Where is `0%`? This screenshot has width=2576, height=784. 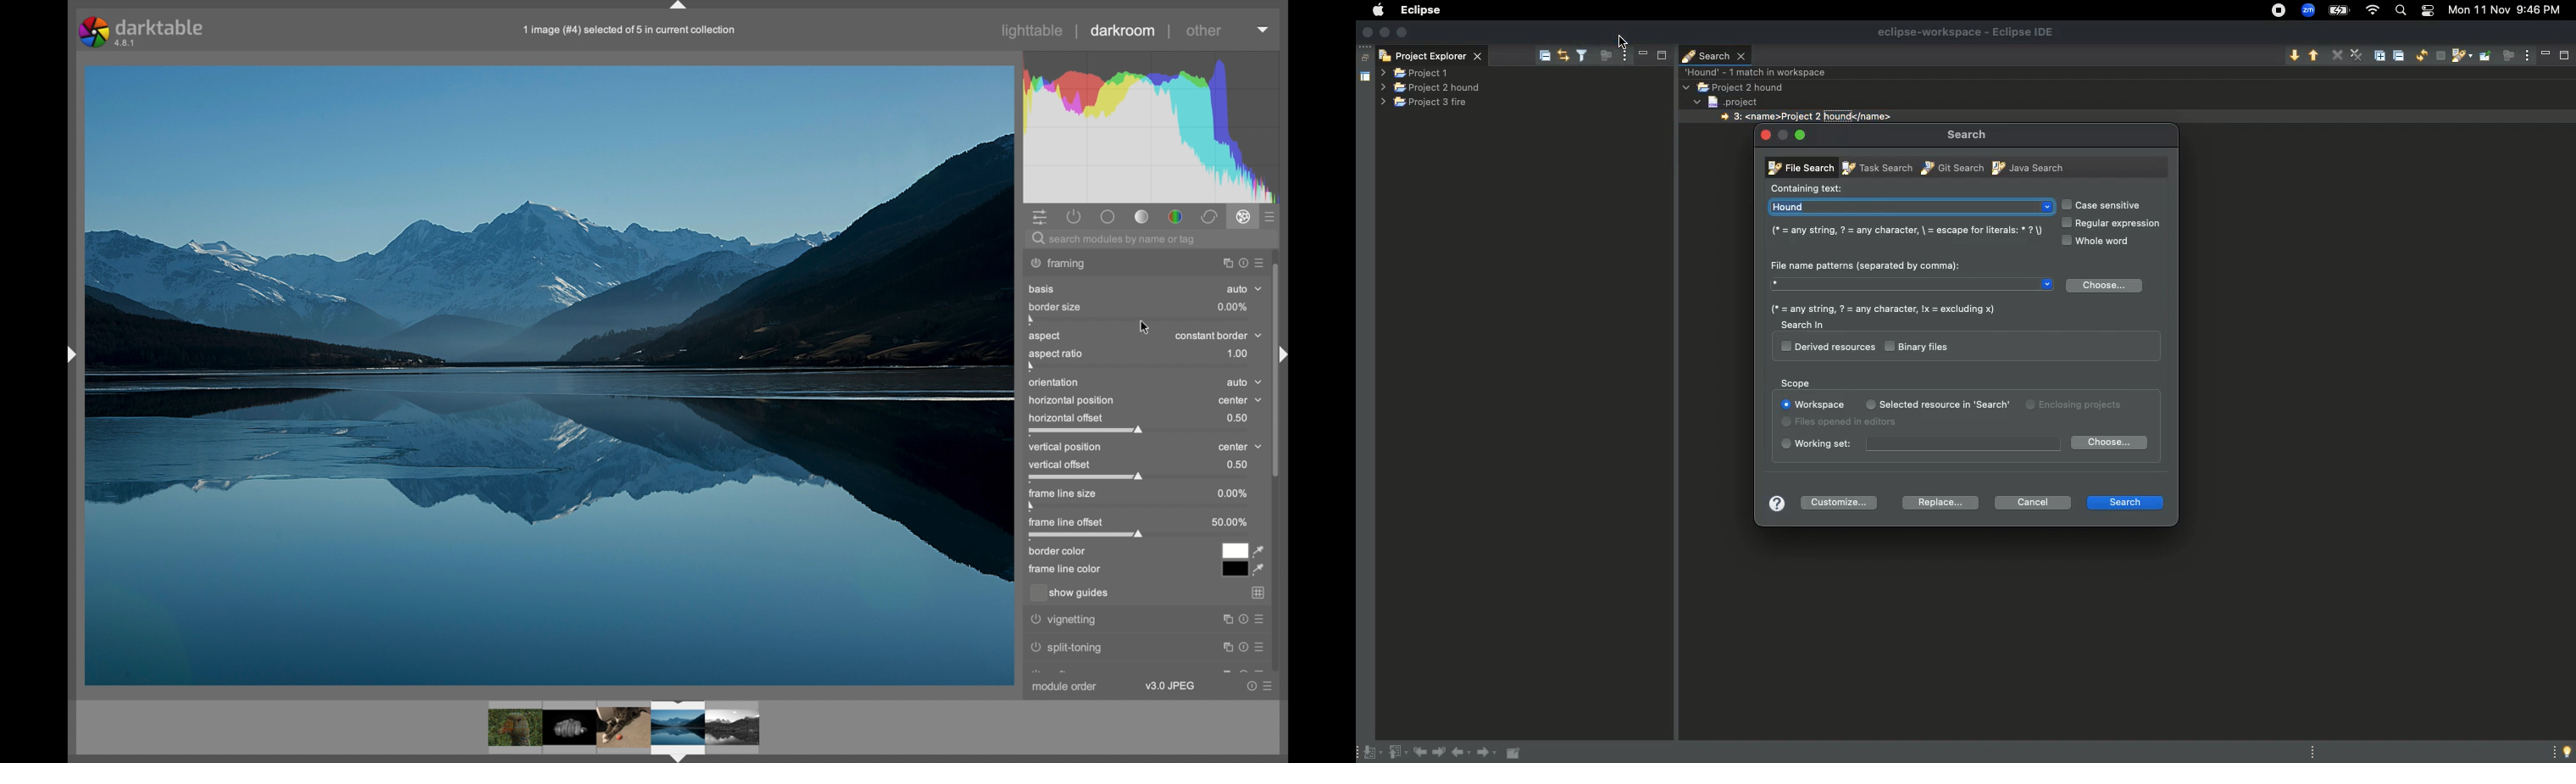
0% is located at coordinates (1233, 307).